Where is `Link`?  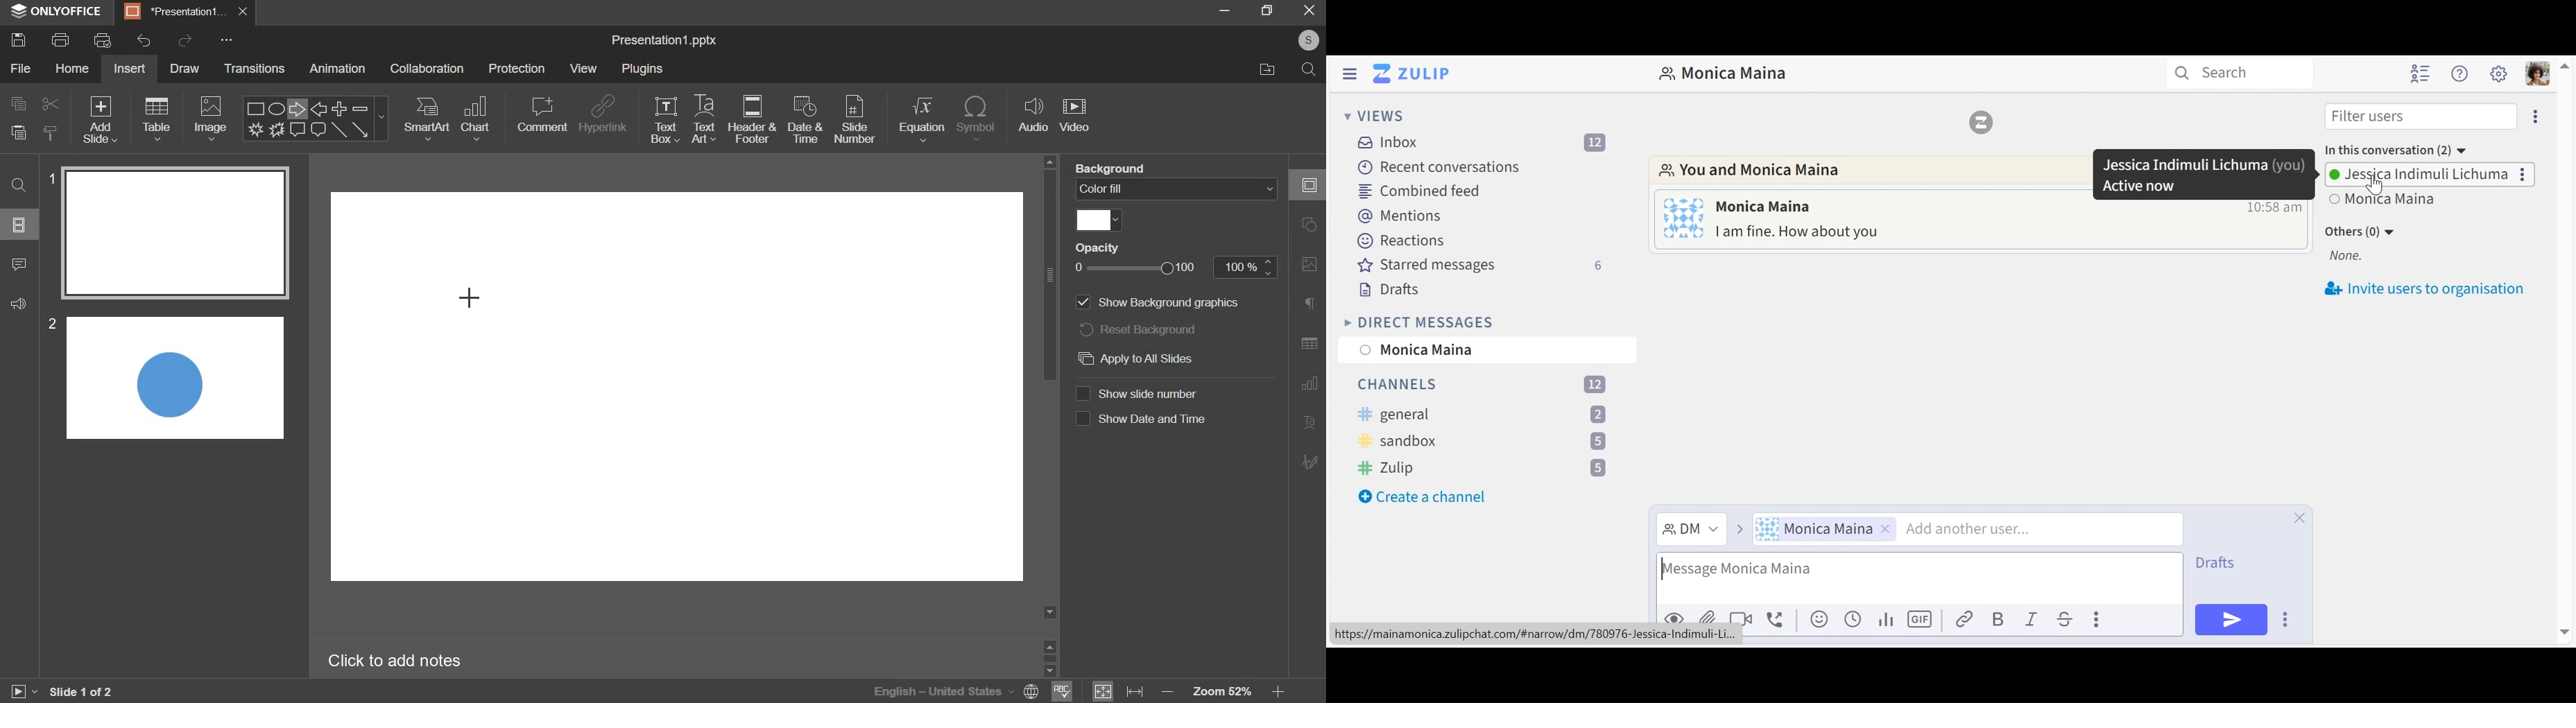 Link is located at coordinates (1968, 620).